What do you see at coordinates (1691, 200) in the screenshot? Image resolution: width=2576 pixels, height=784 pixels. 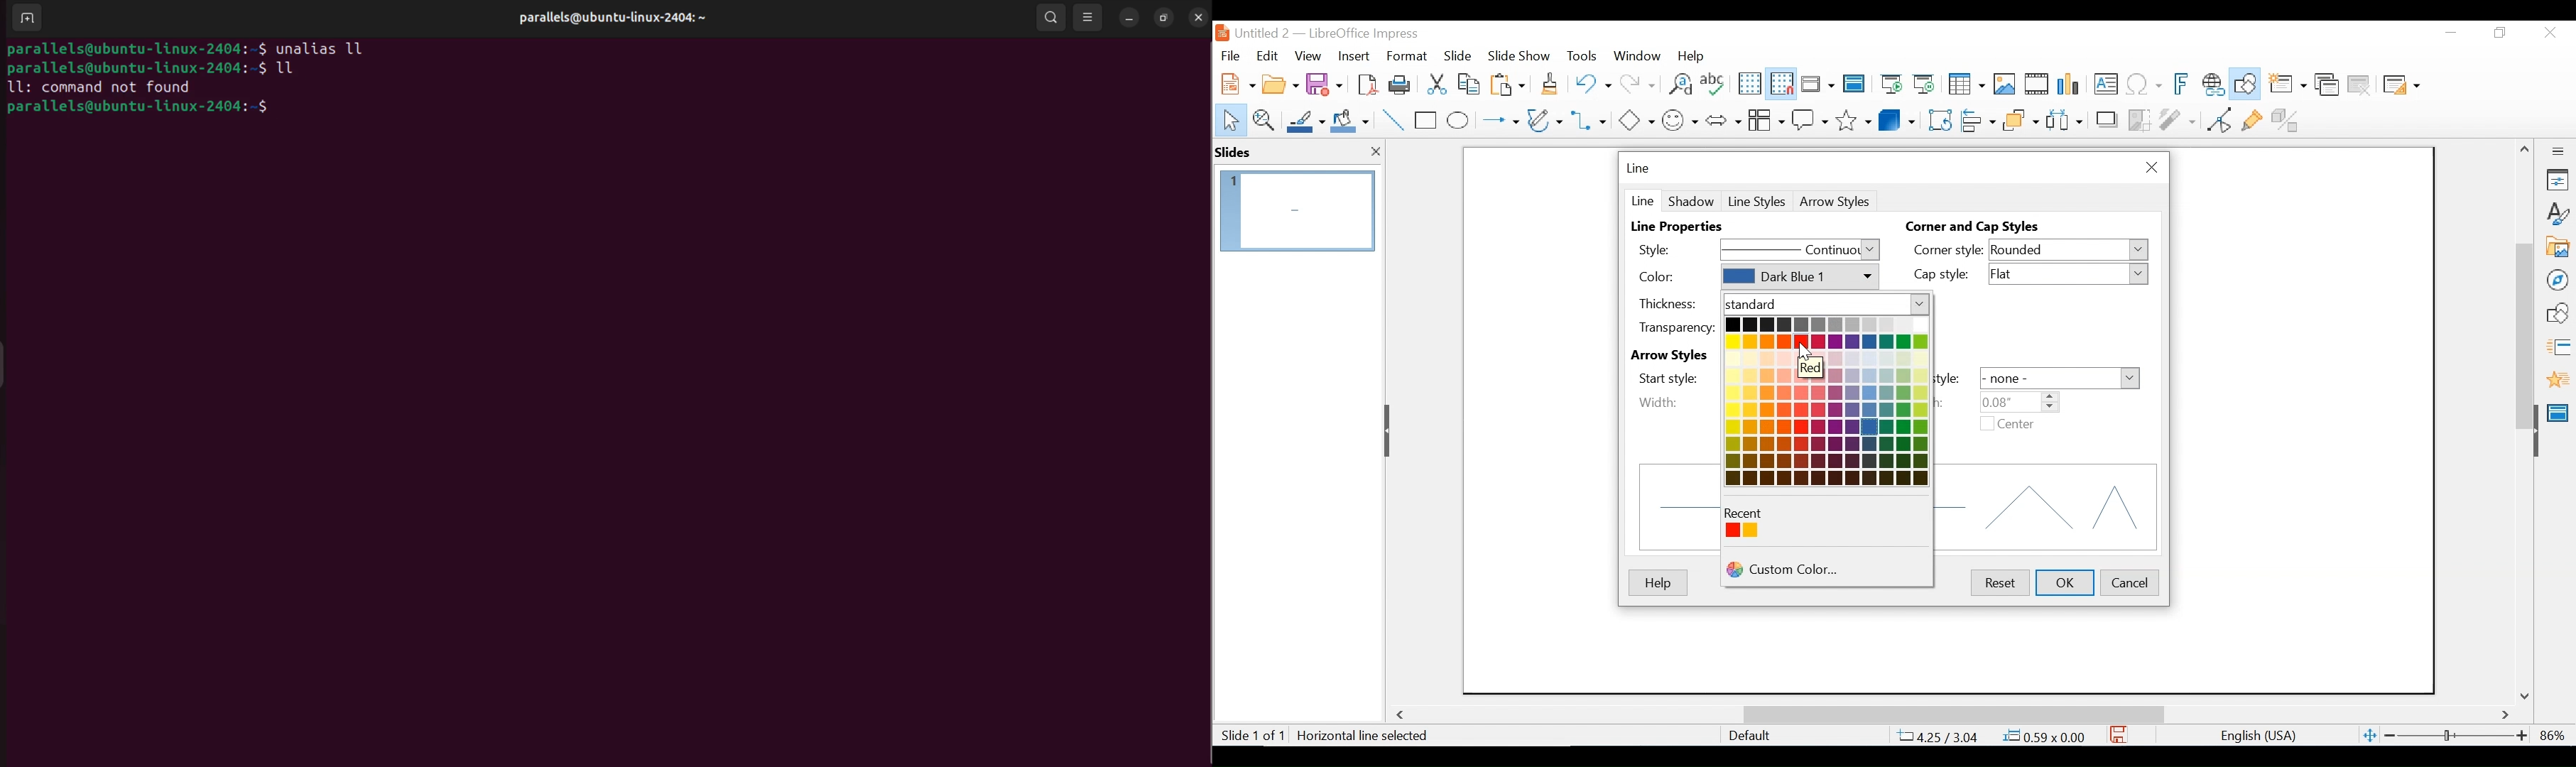 I see `Shadow` at bounding box center [1691, 200].